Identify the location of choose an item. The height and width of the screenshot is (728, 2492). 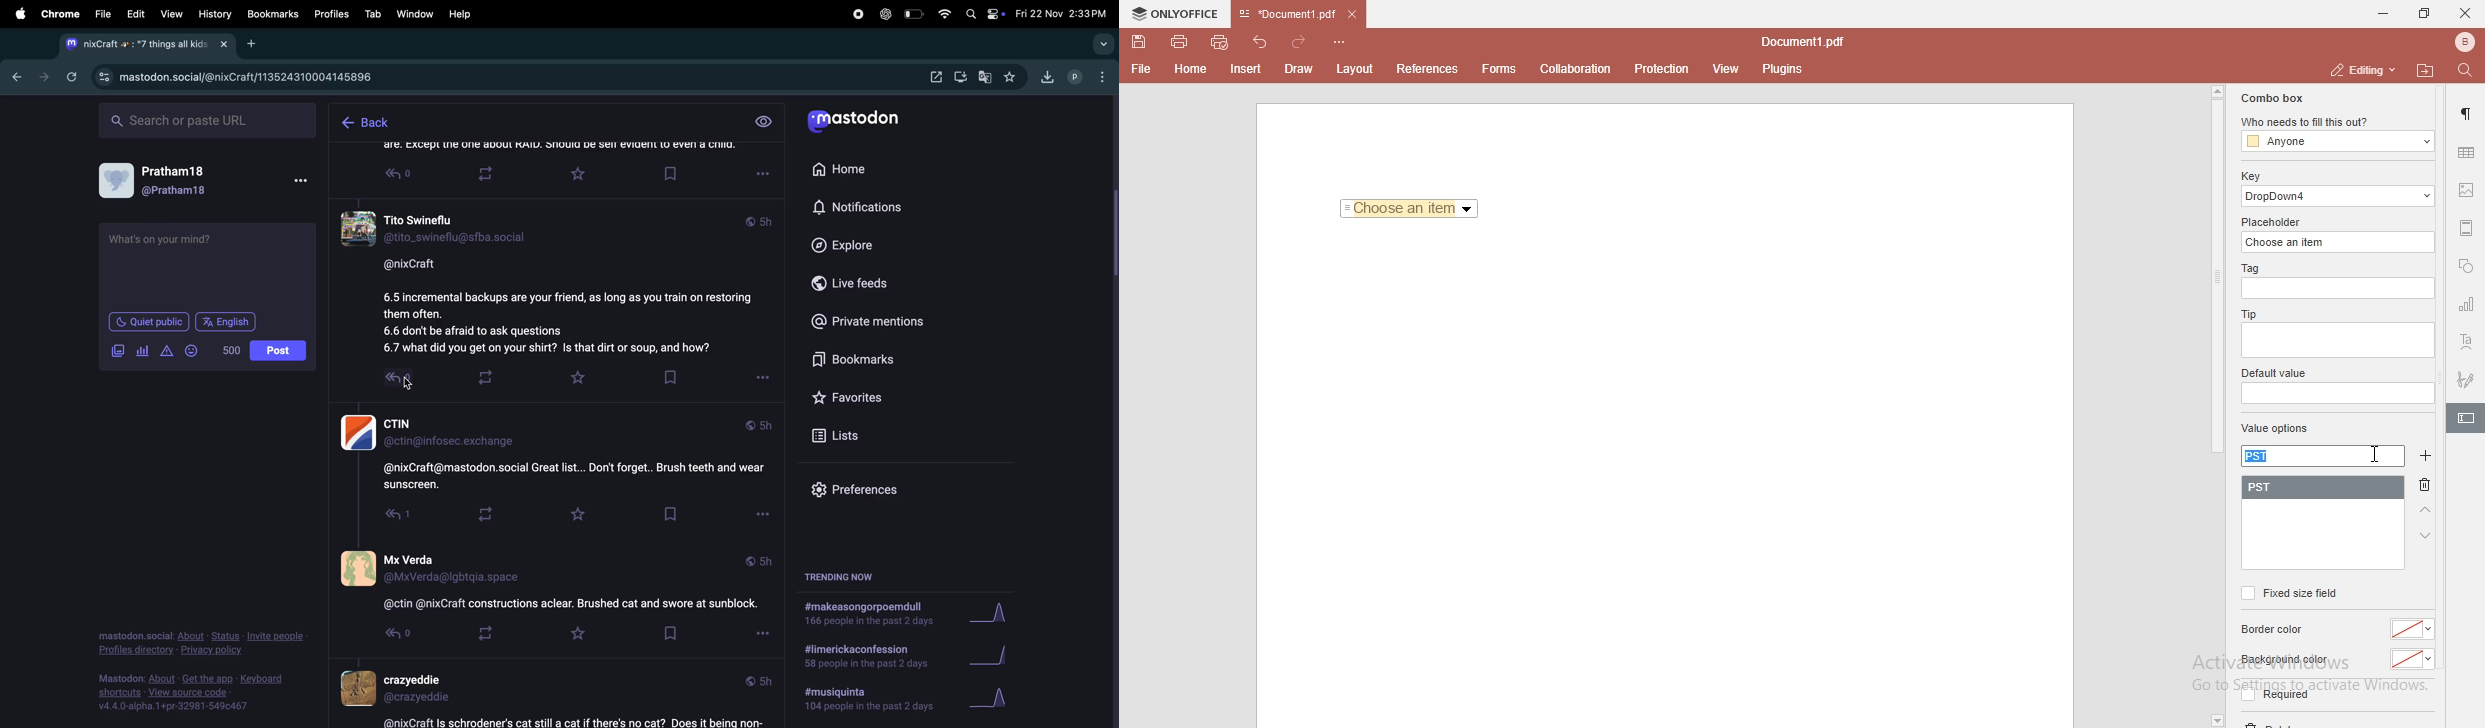
(2340, 241).